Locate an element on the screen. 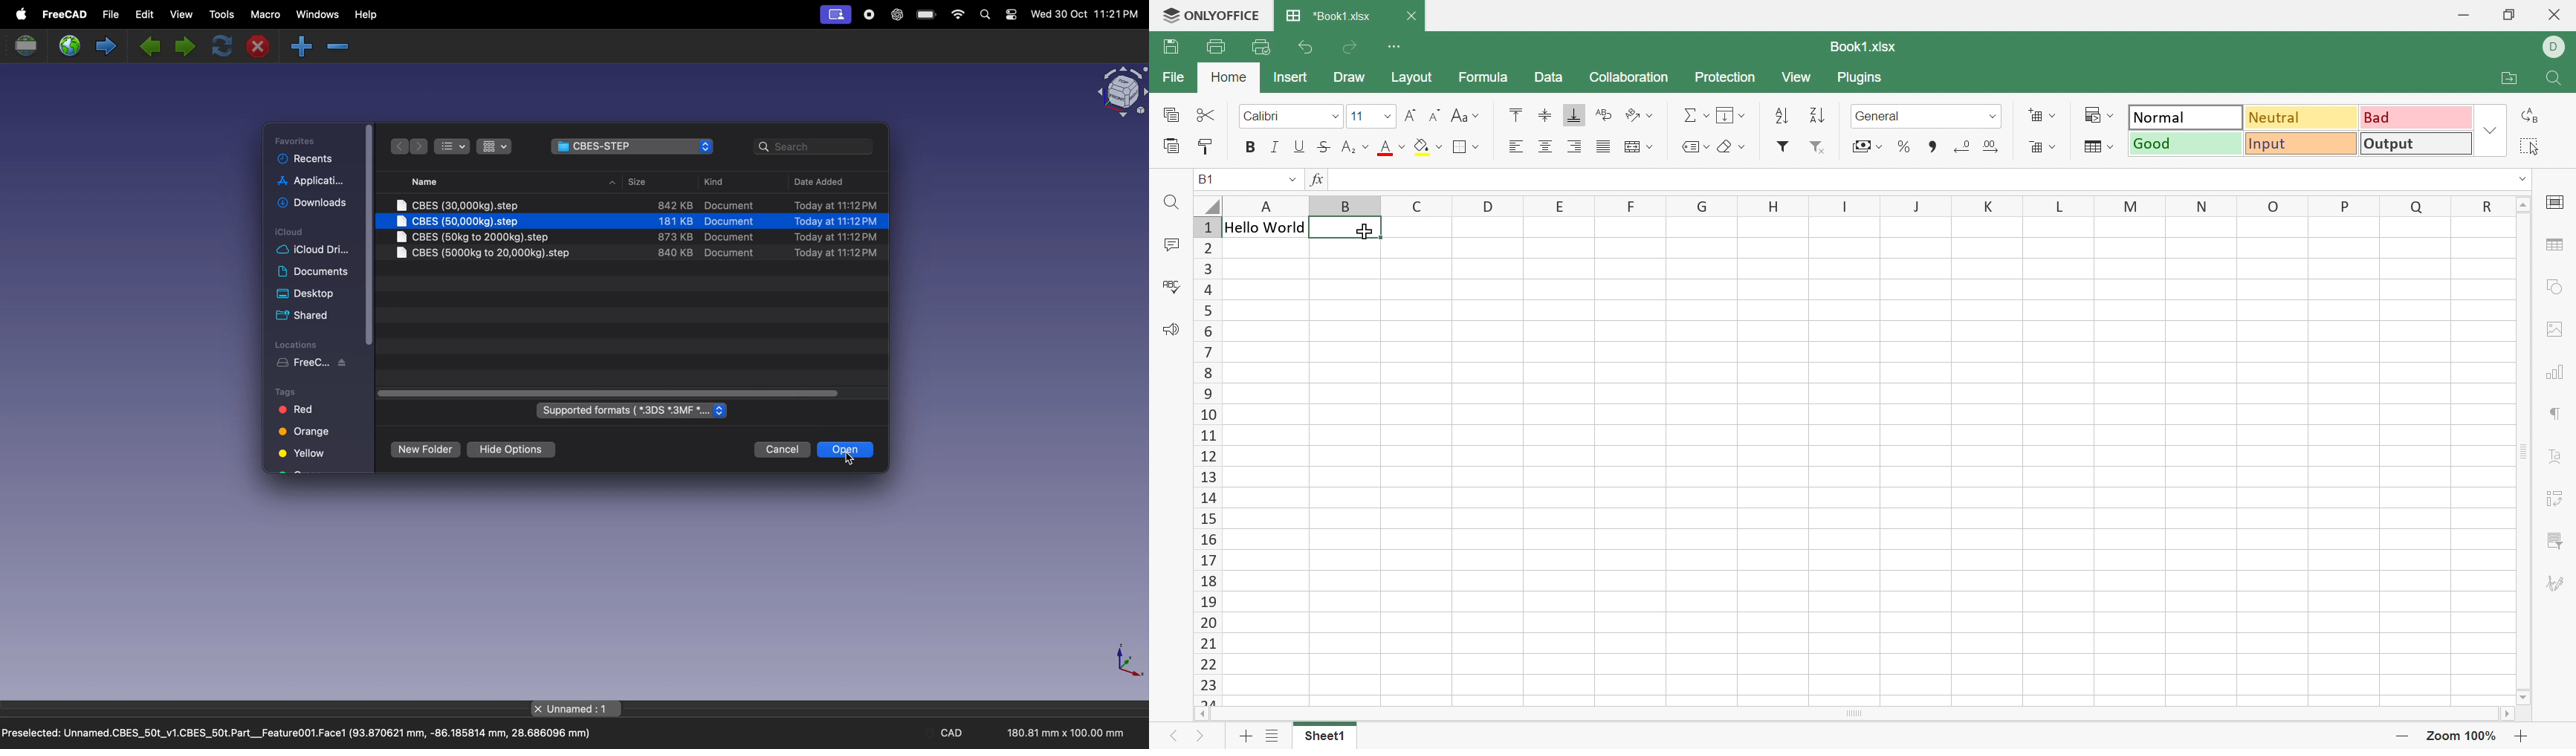 Image resolution: width=2576 pixels, height=756 pixels. settings is located at coordinates (1011, 15).